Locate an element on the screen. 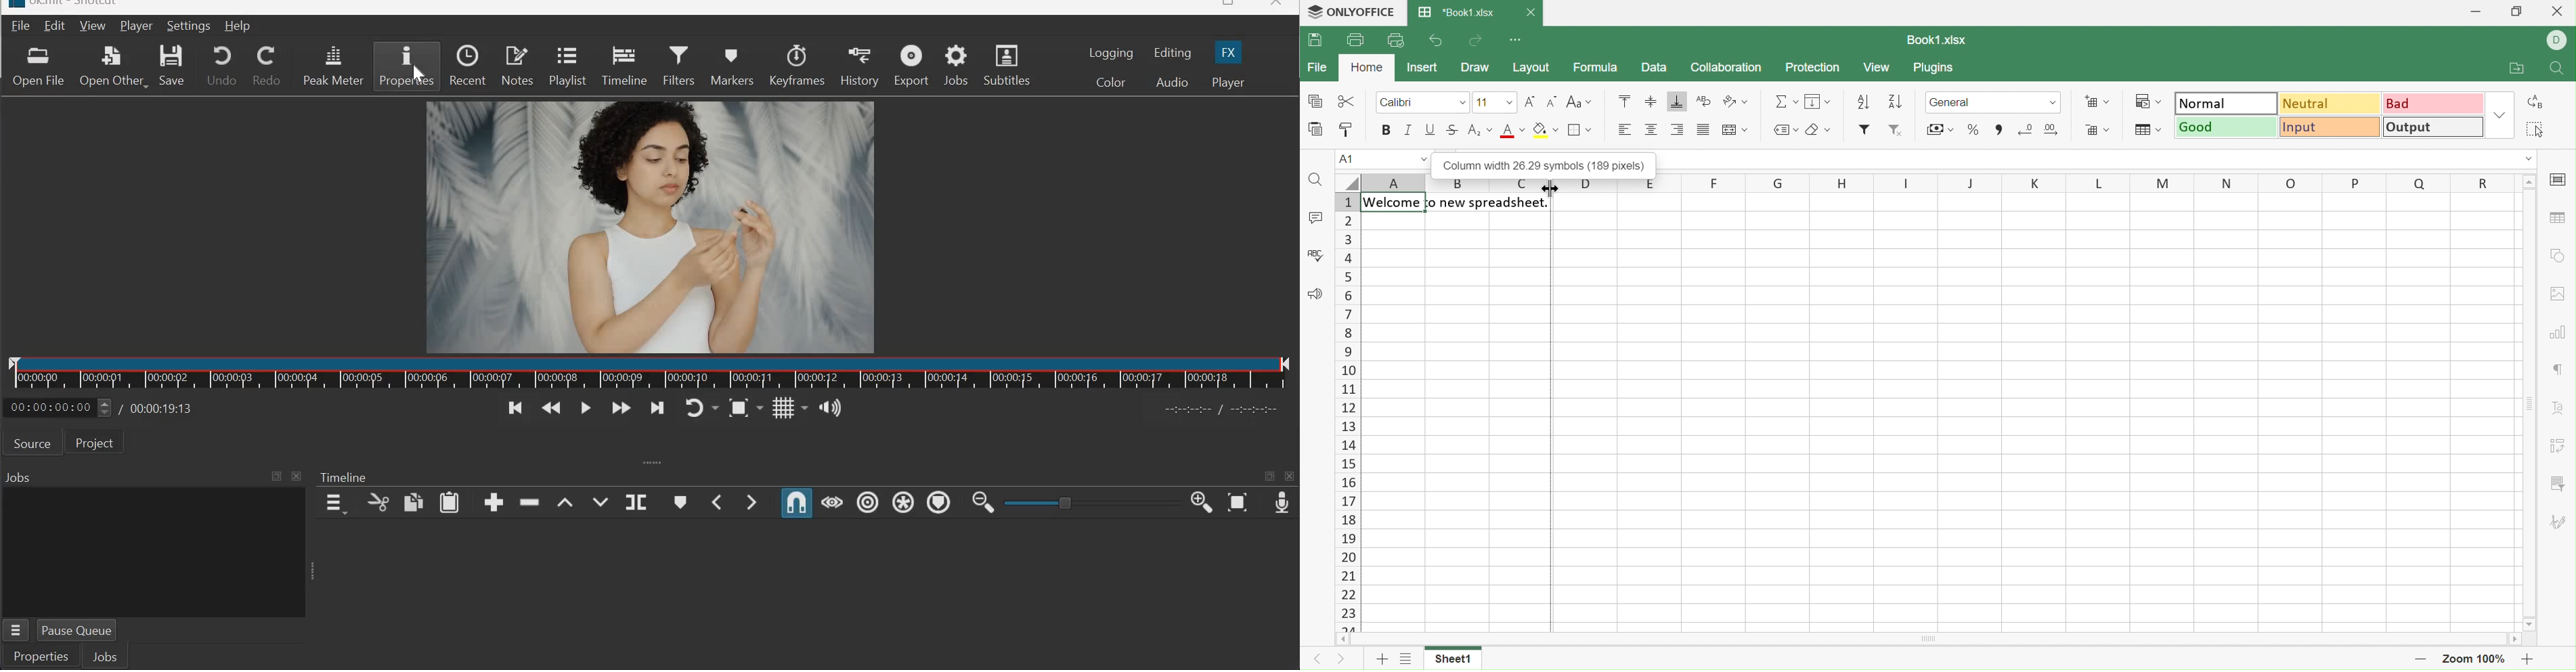 Image resolution: width=2576 pixels, height=672 pixels. History is located at coordinates (859, 65).